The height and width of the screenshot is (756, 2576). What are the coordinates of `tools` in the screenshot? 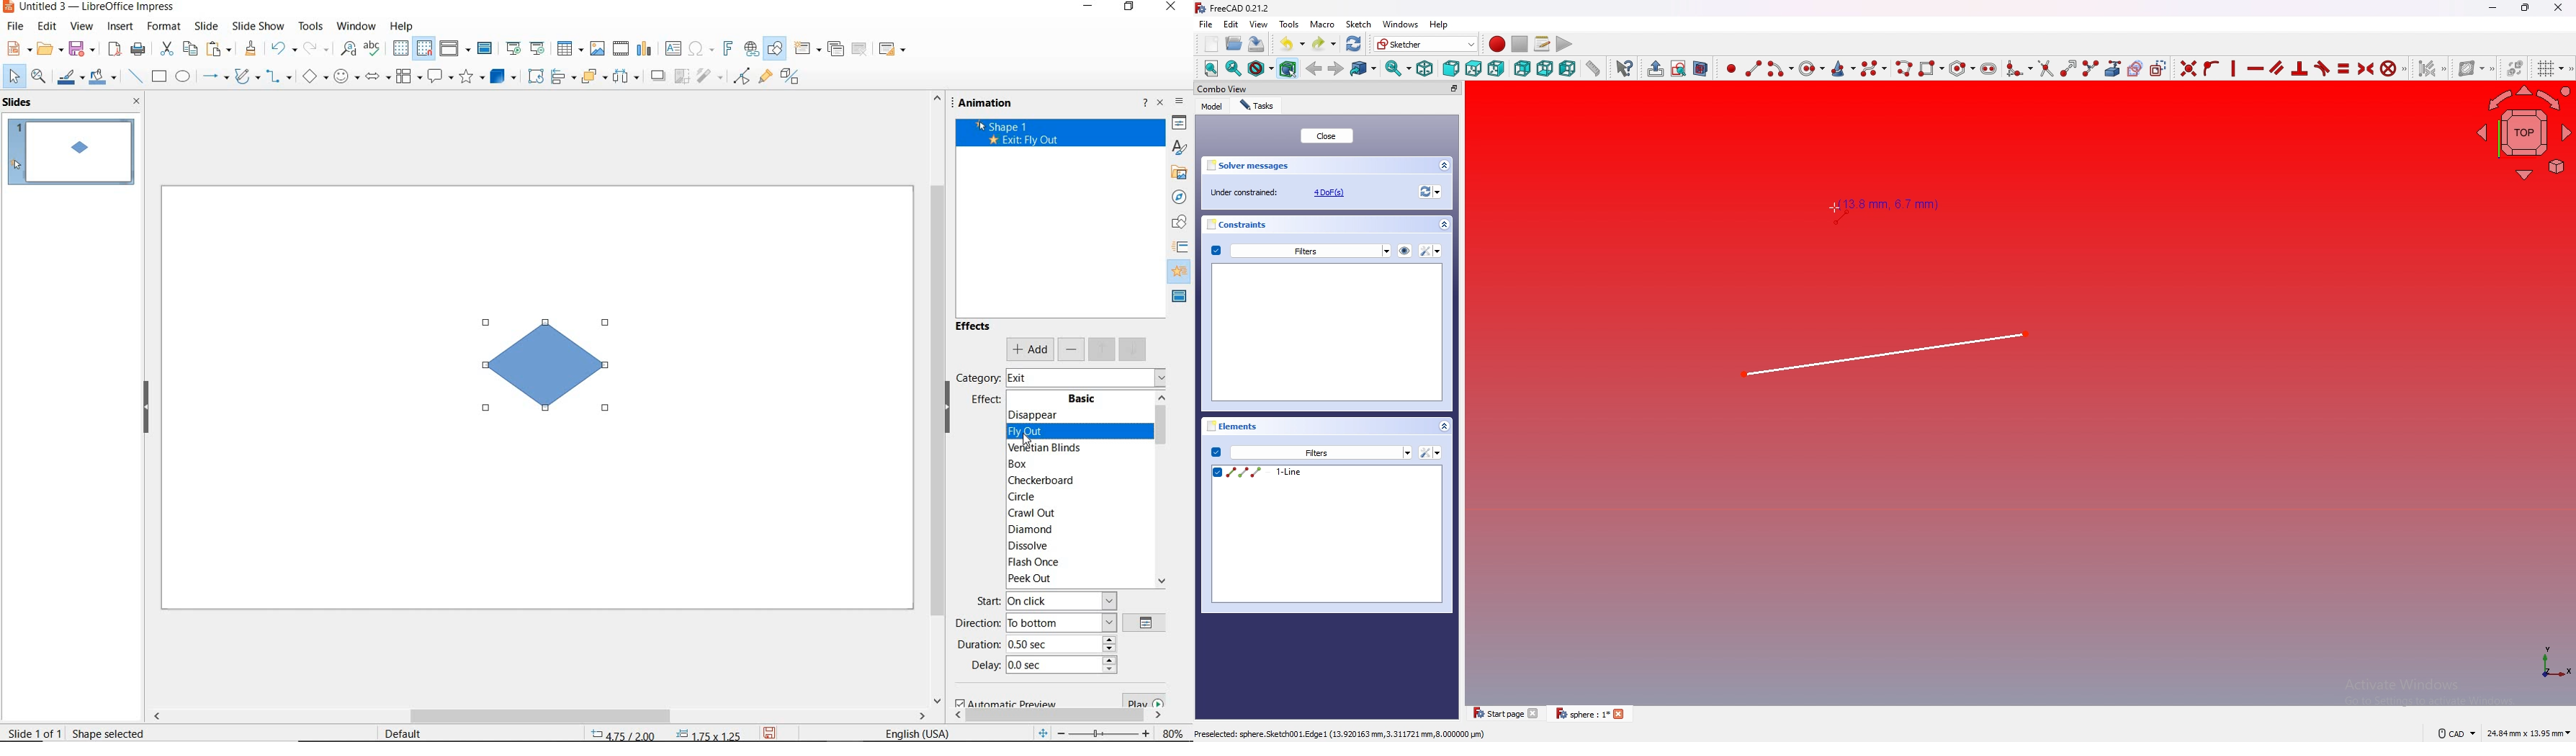 It's located at (312, 28).